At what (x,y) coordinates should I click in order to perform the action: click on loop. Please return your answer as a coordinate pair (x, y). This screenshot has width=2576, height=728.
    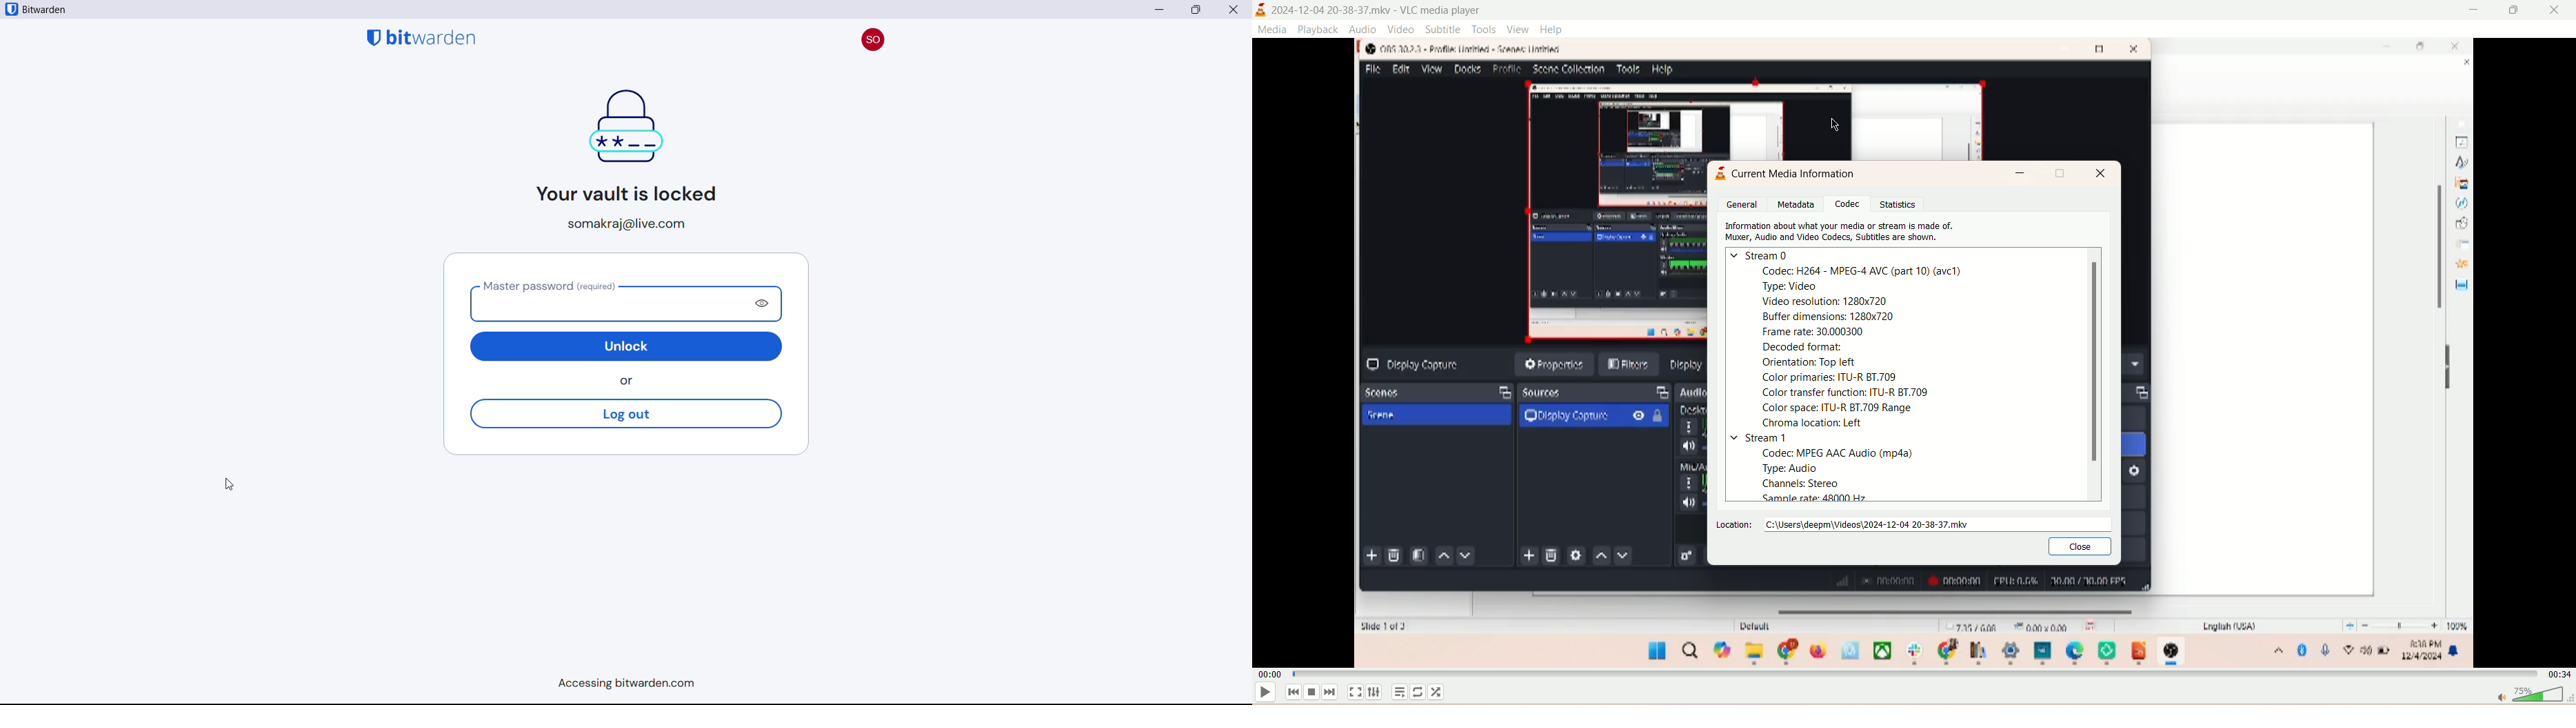
    Looking at the image, I should click on (1418, 691).